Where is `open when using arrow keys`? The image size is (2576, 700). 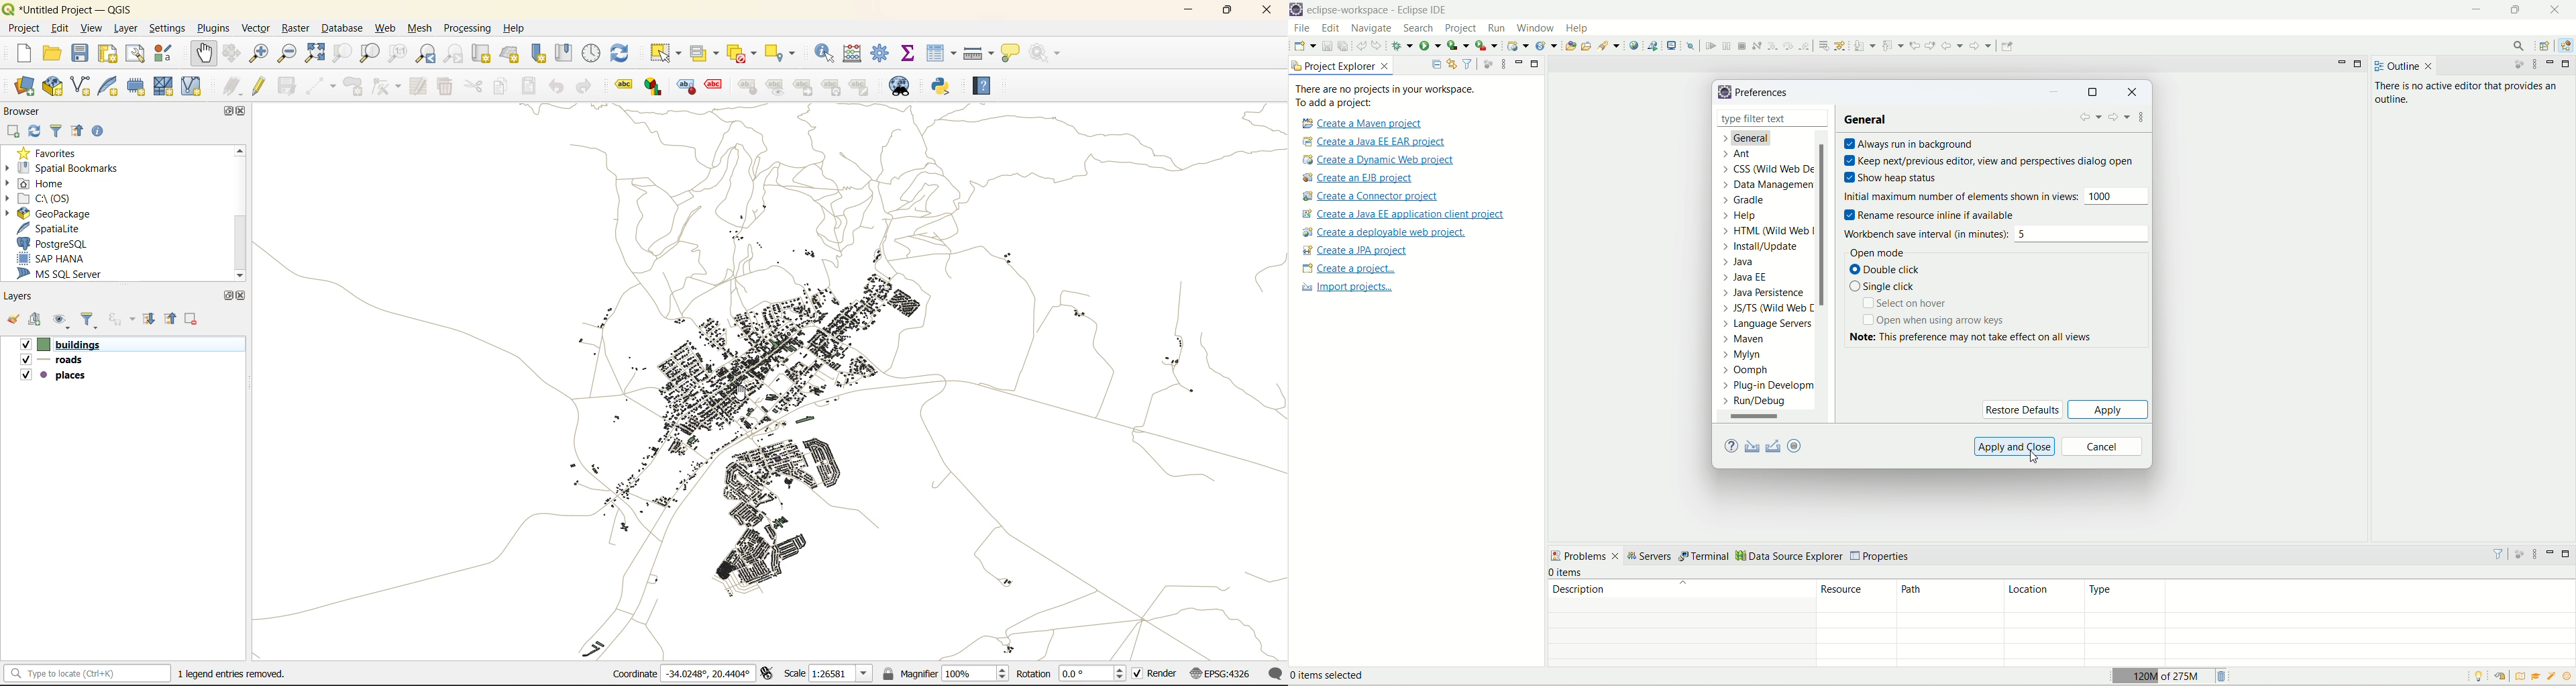 open when using arrow keys is located at coordinates (1933, 320).